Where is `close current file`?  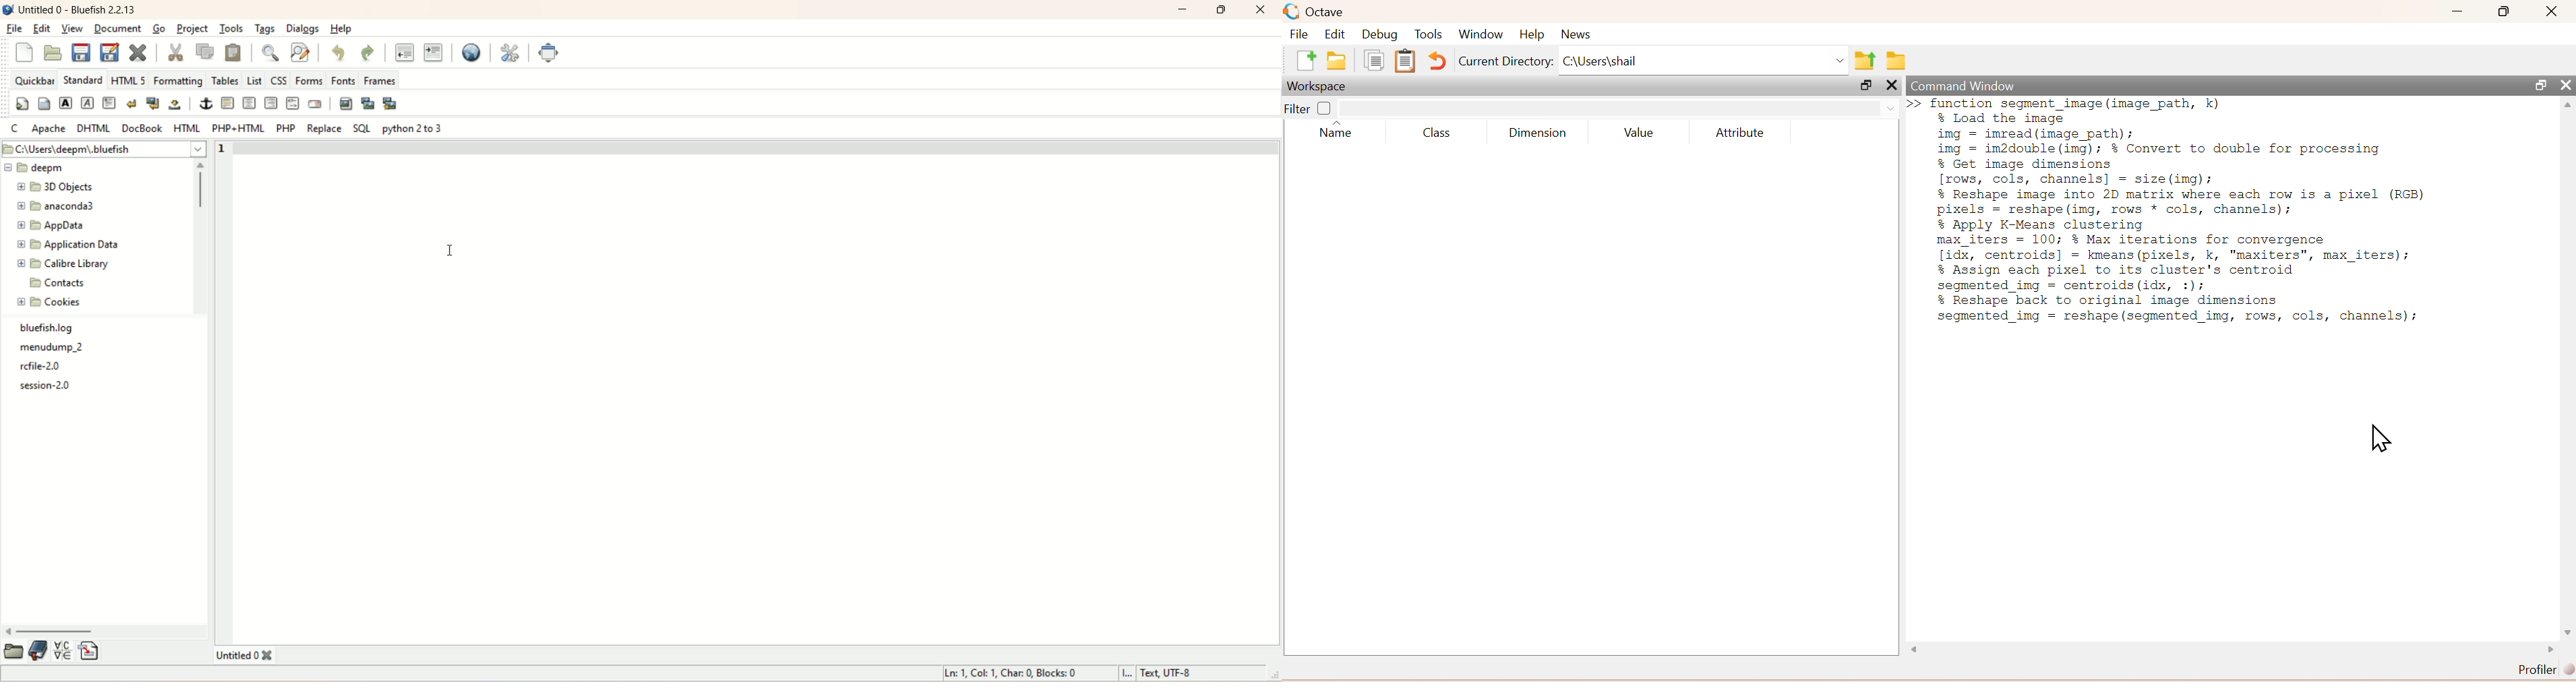 close current file is located at coordinates (140, 53).